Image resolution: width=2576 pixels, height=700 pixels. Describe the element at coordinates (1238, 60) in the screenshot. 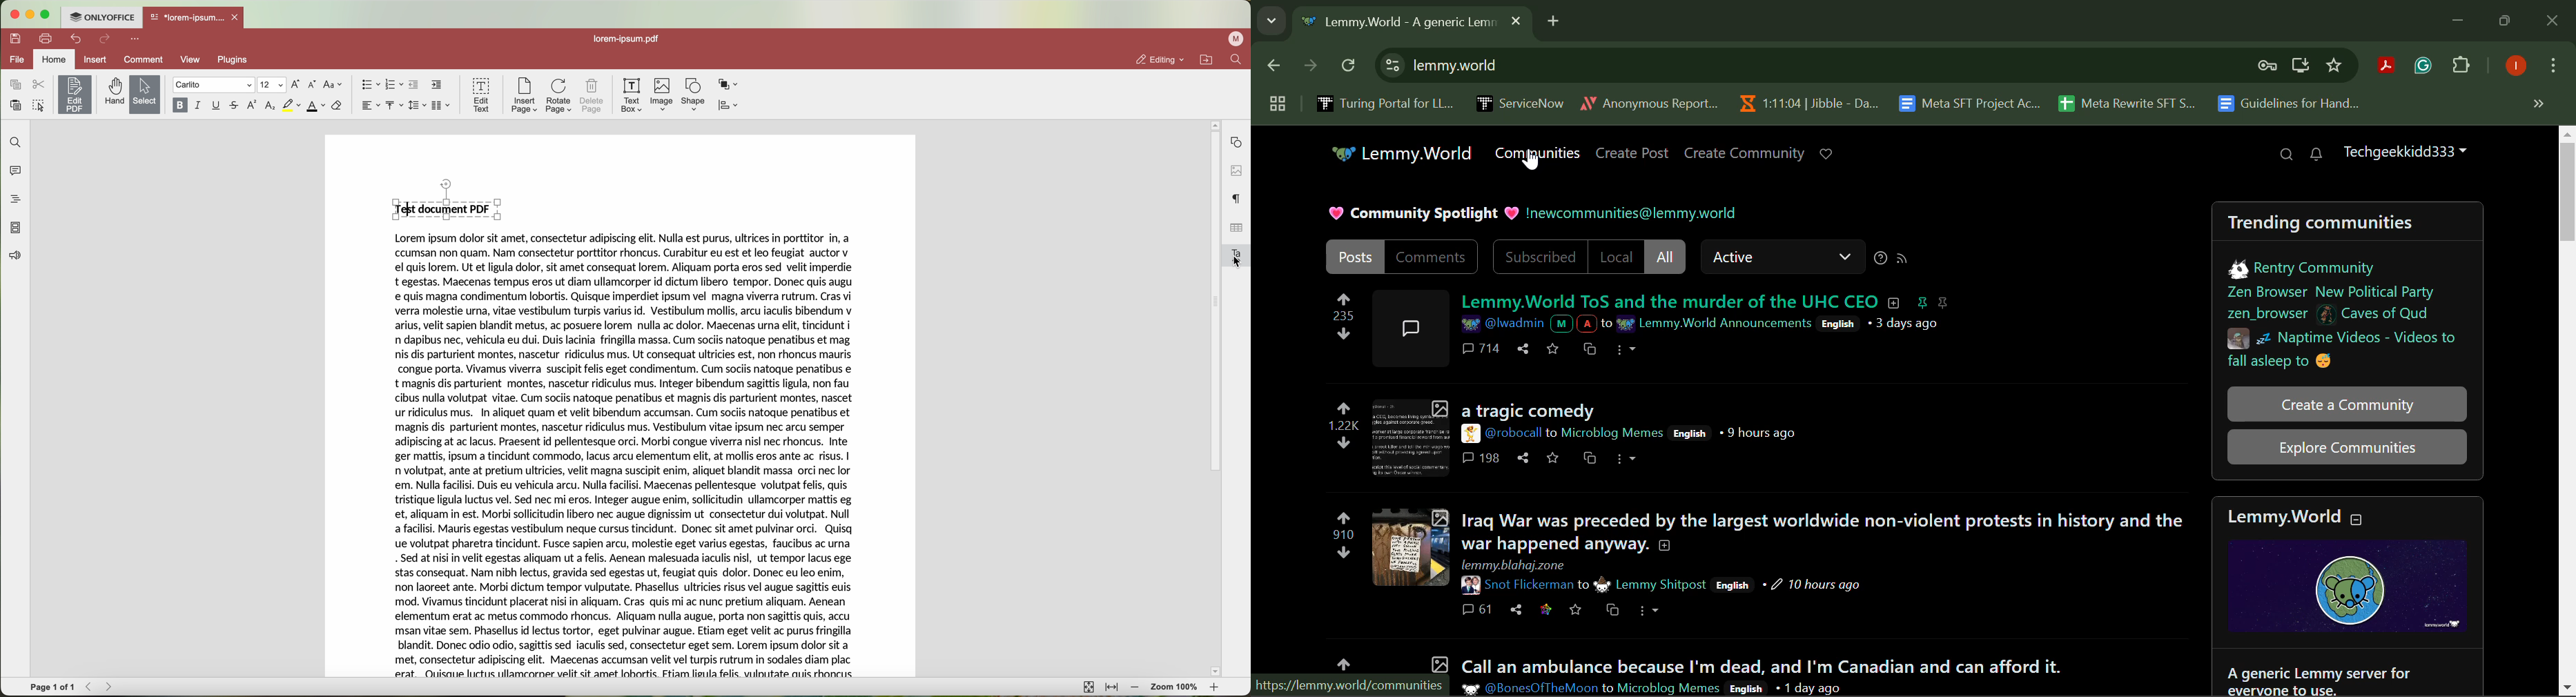

I see `find` at that location.